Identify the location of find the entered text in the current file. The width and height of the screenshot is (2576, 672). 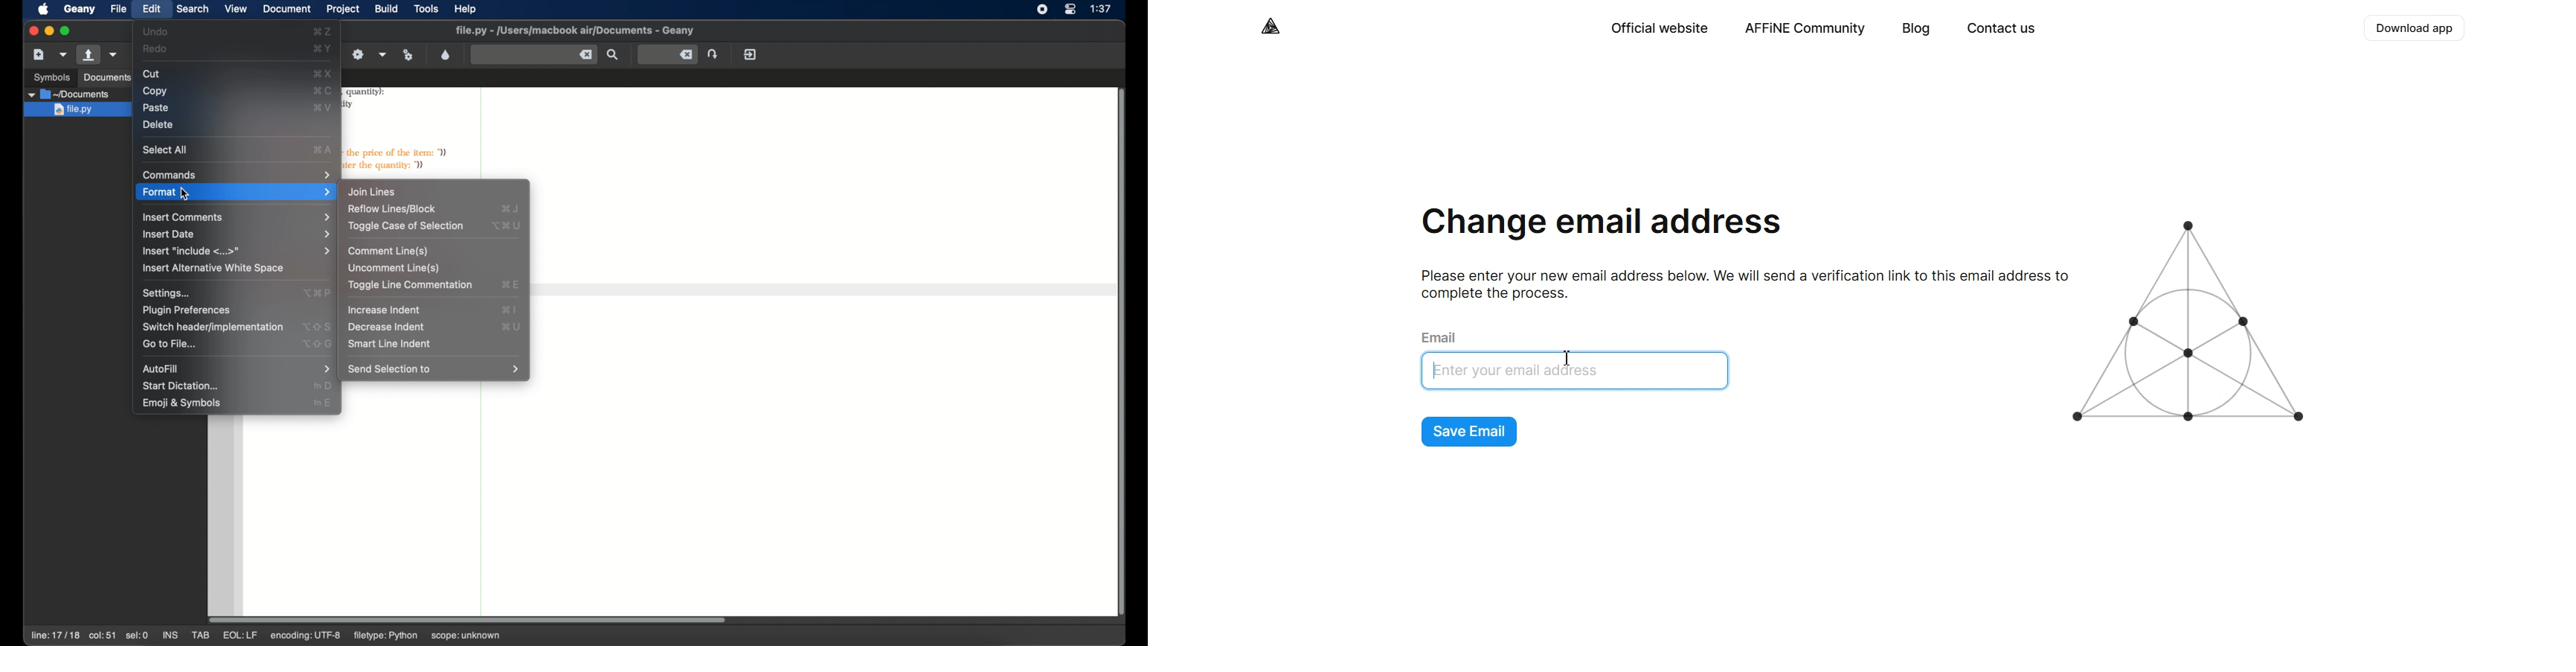
(533, 55).